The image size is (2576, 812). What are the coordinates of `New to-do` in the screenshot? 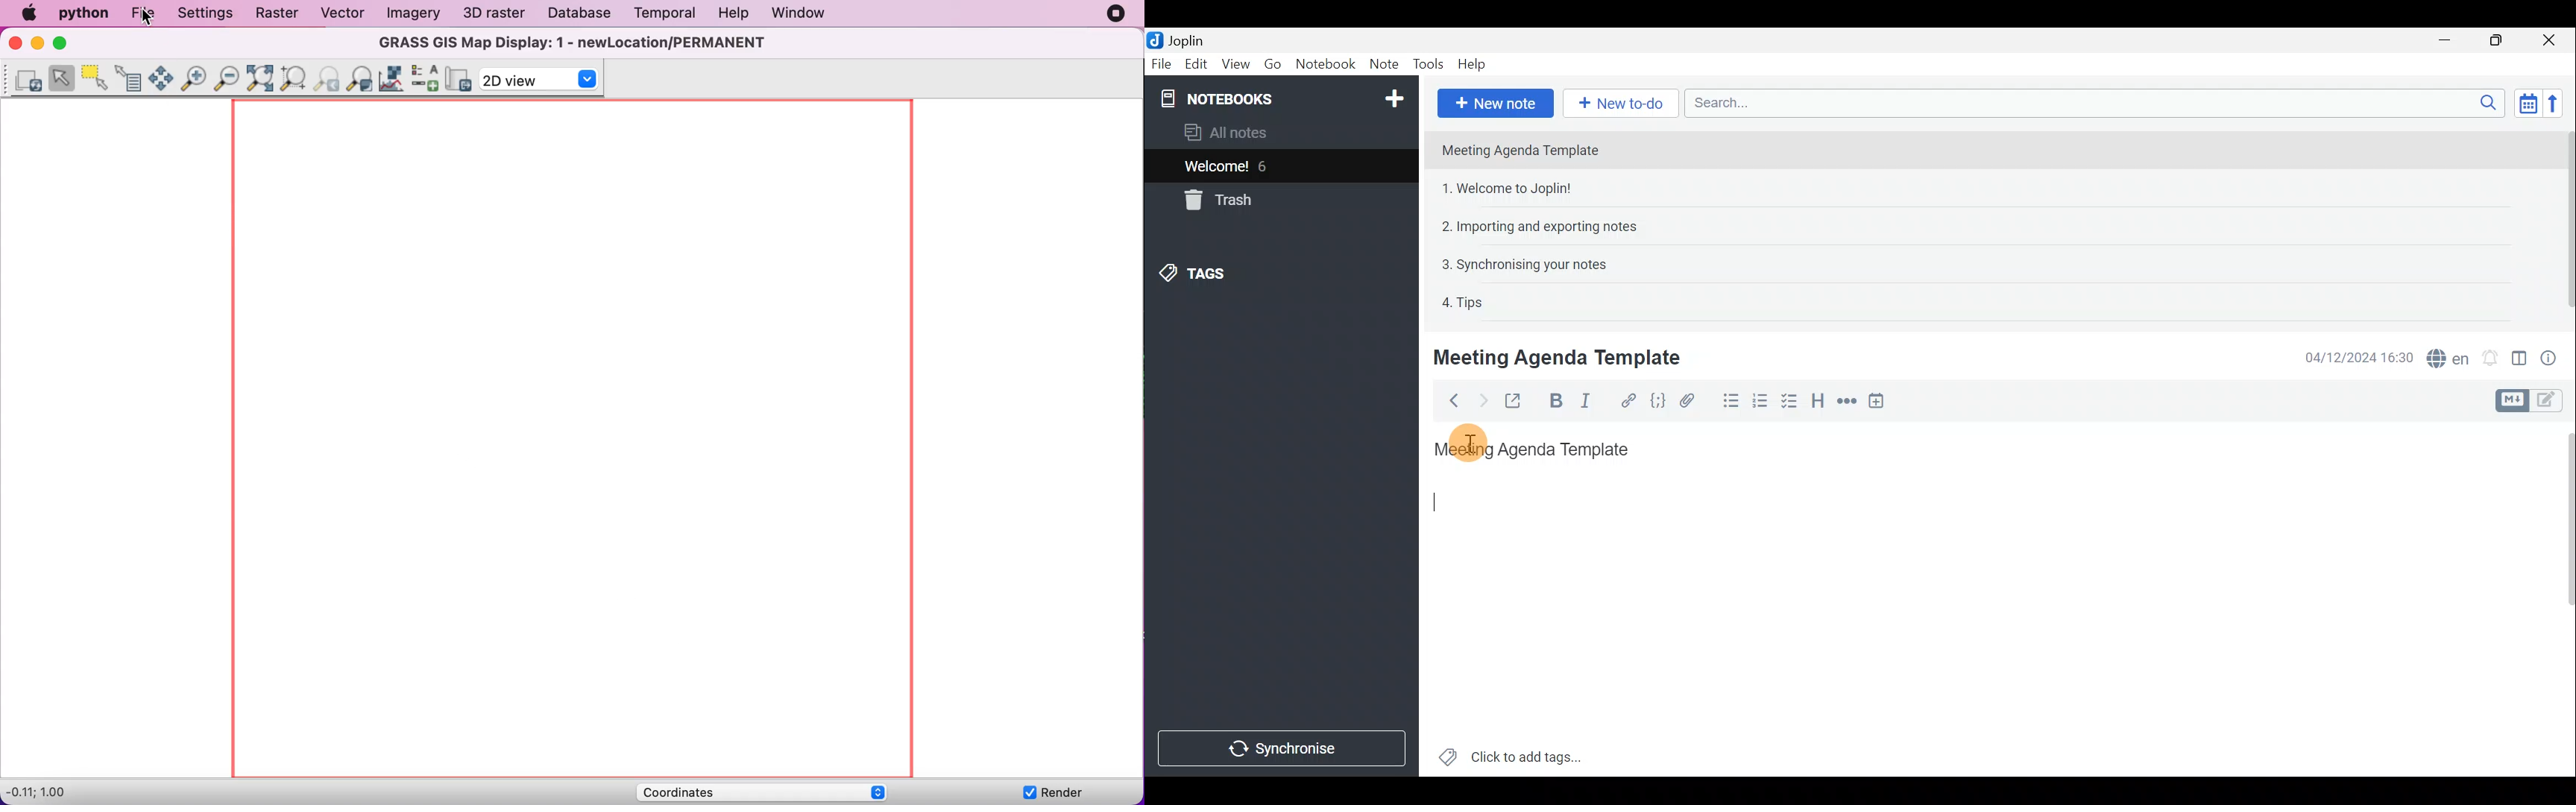 It's located at (1619, 102).